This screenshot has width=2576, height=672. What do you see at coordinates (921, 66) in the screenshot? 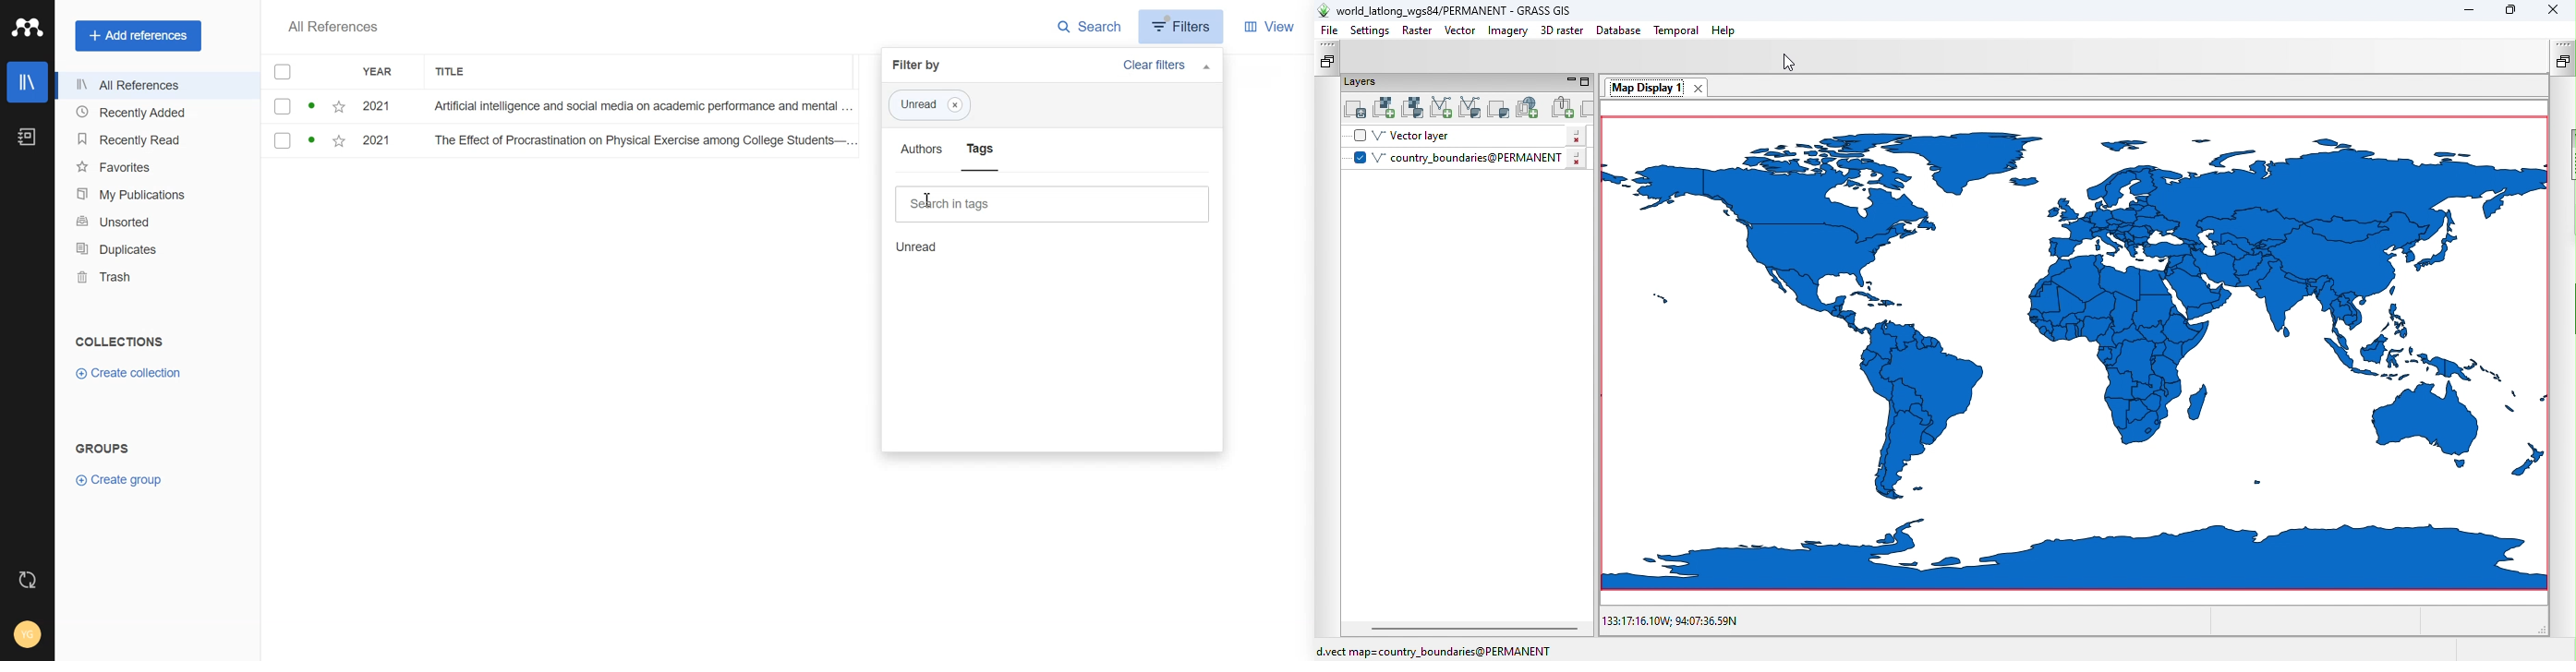
I see `Filter by` at bounding box center [921, 66].